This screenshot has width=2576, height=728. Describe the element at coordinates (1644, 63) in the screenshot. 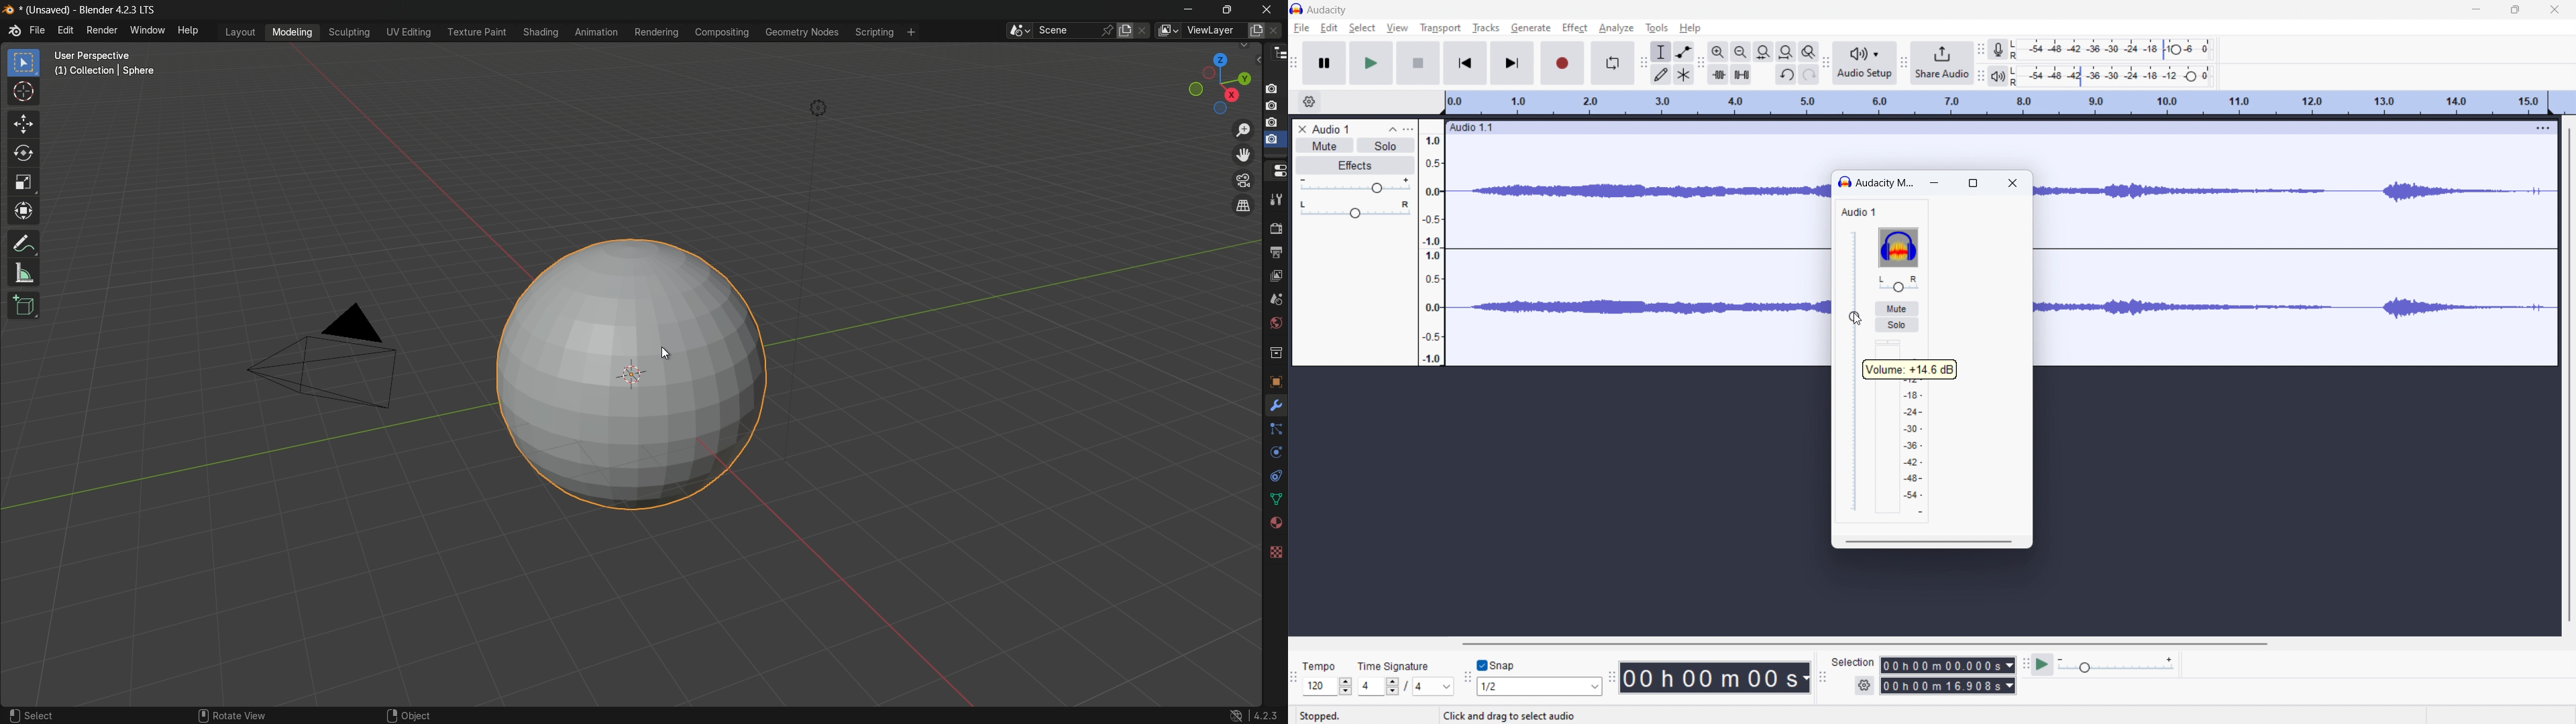

I see `tools toolbar` at that location.